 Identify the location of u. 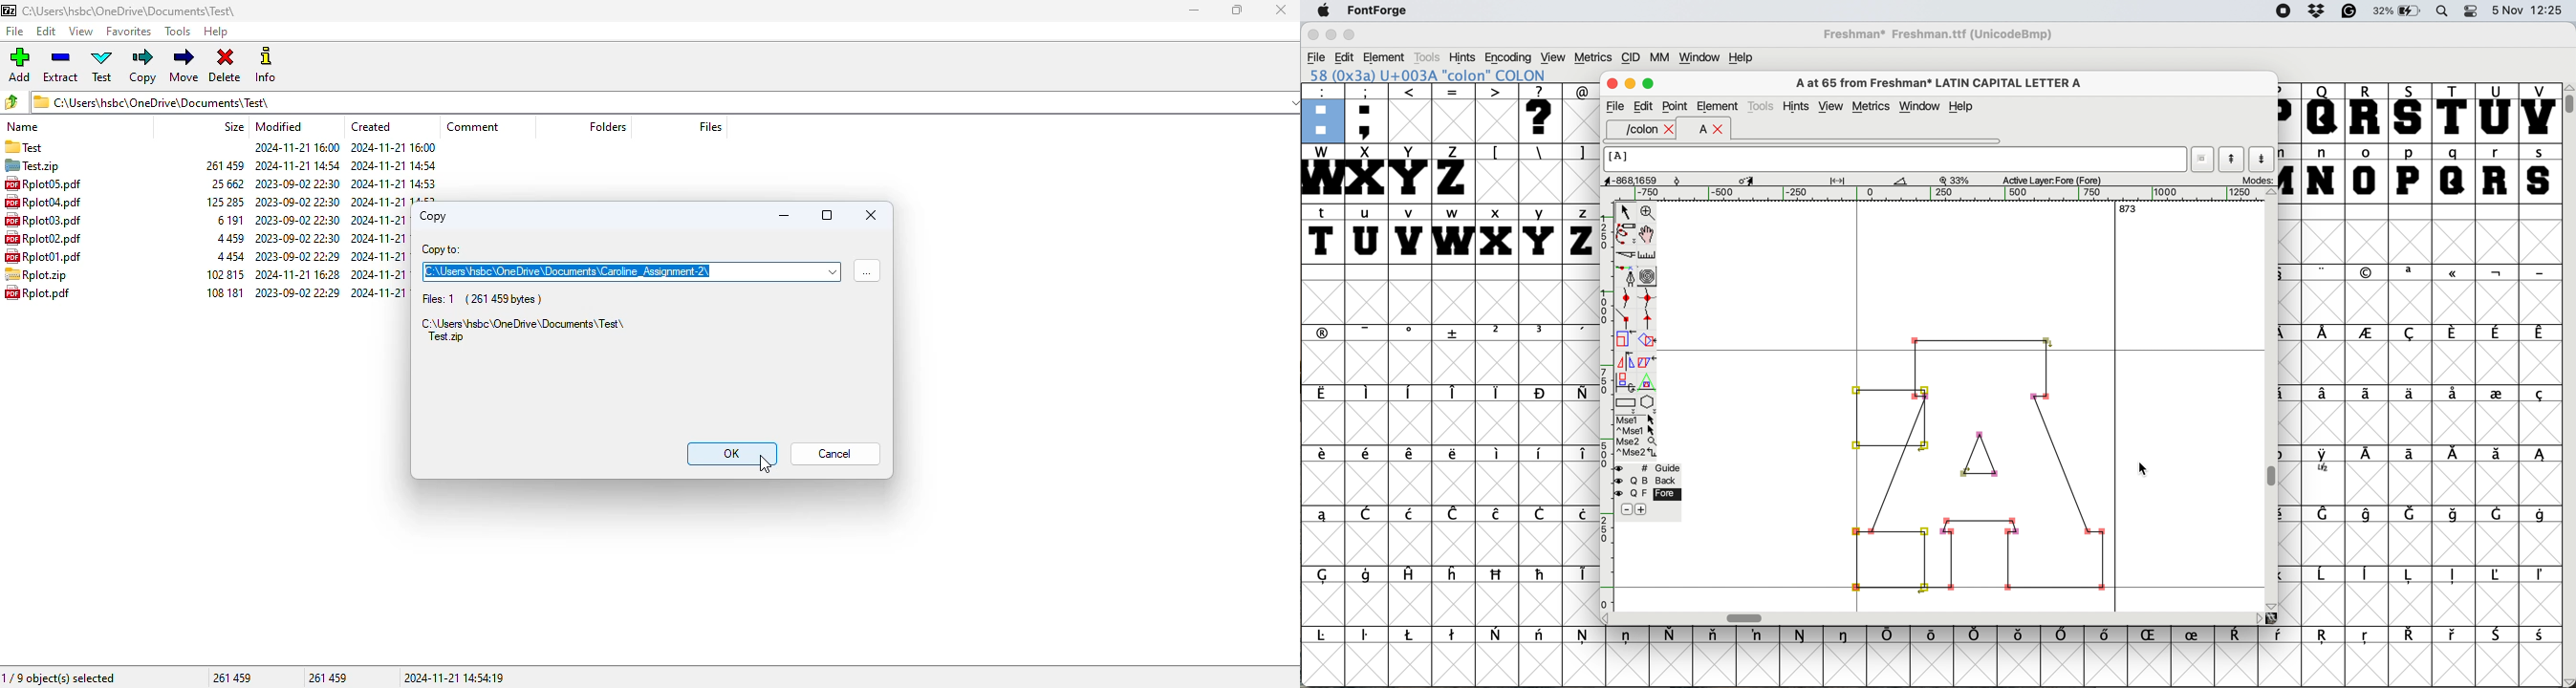
(1366, 235).